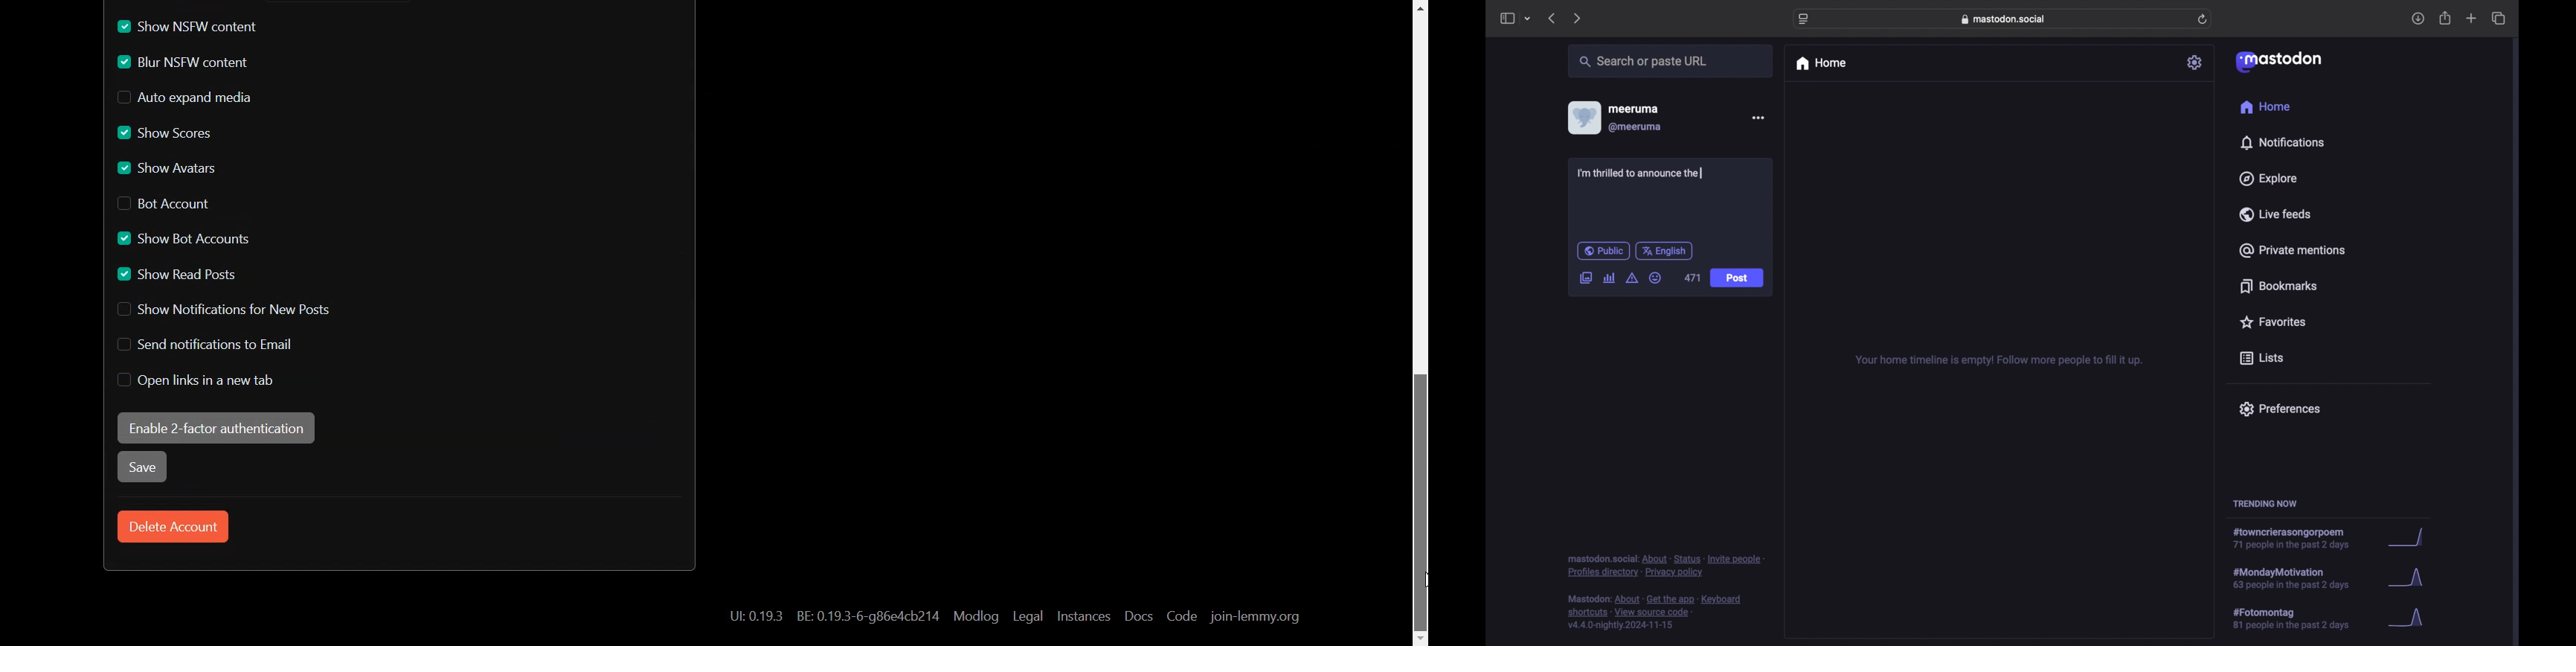  Describe the element at coordinates (2282, 143) in the screenshot. I see `notifications` at that location.